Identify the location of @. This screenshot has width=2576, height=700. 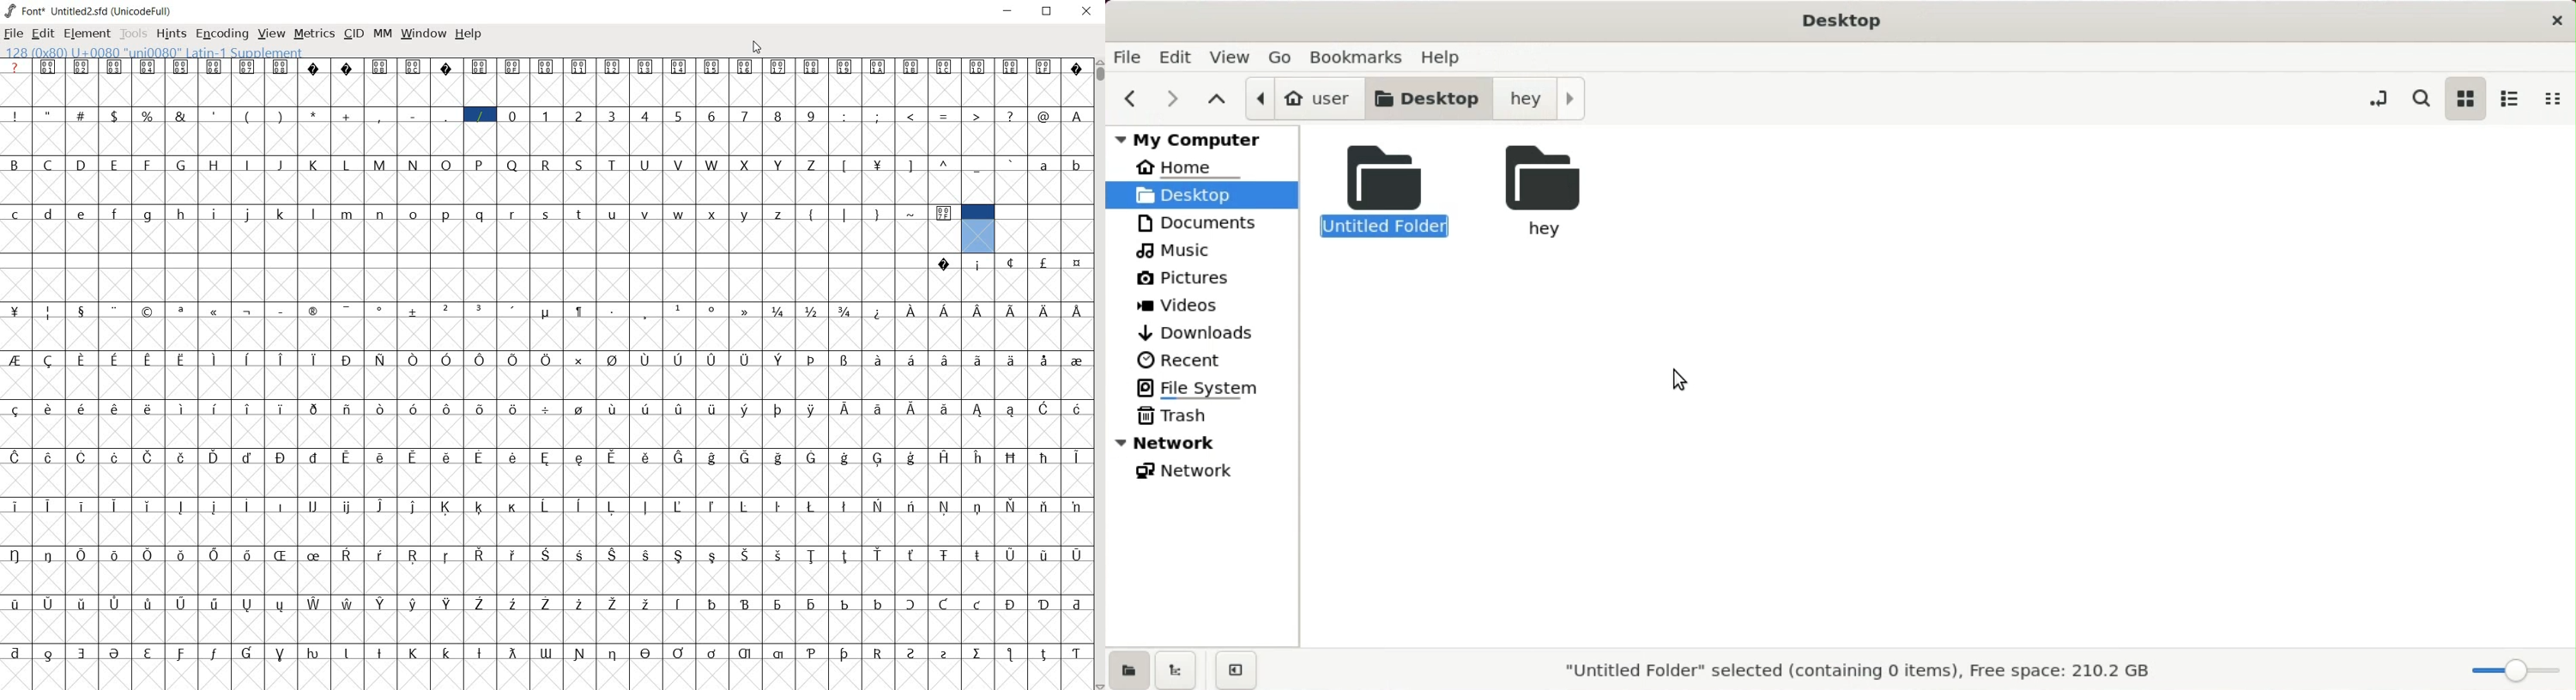
(1046, 117).